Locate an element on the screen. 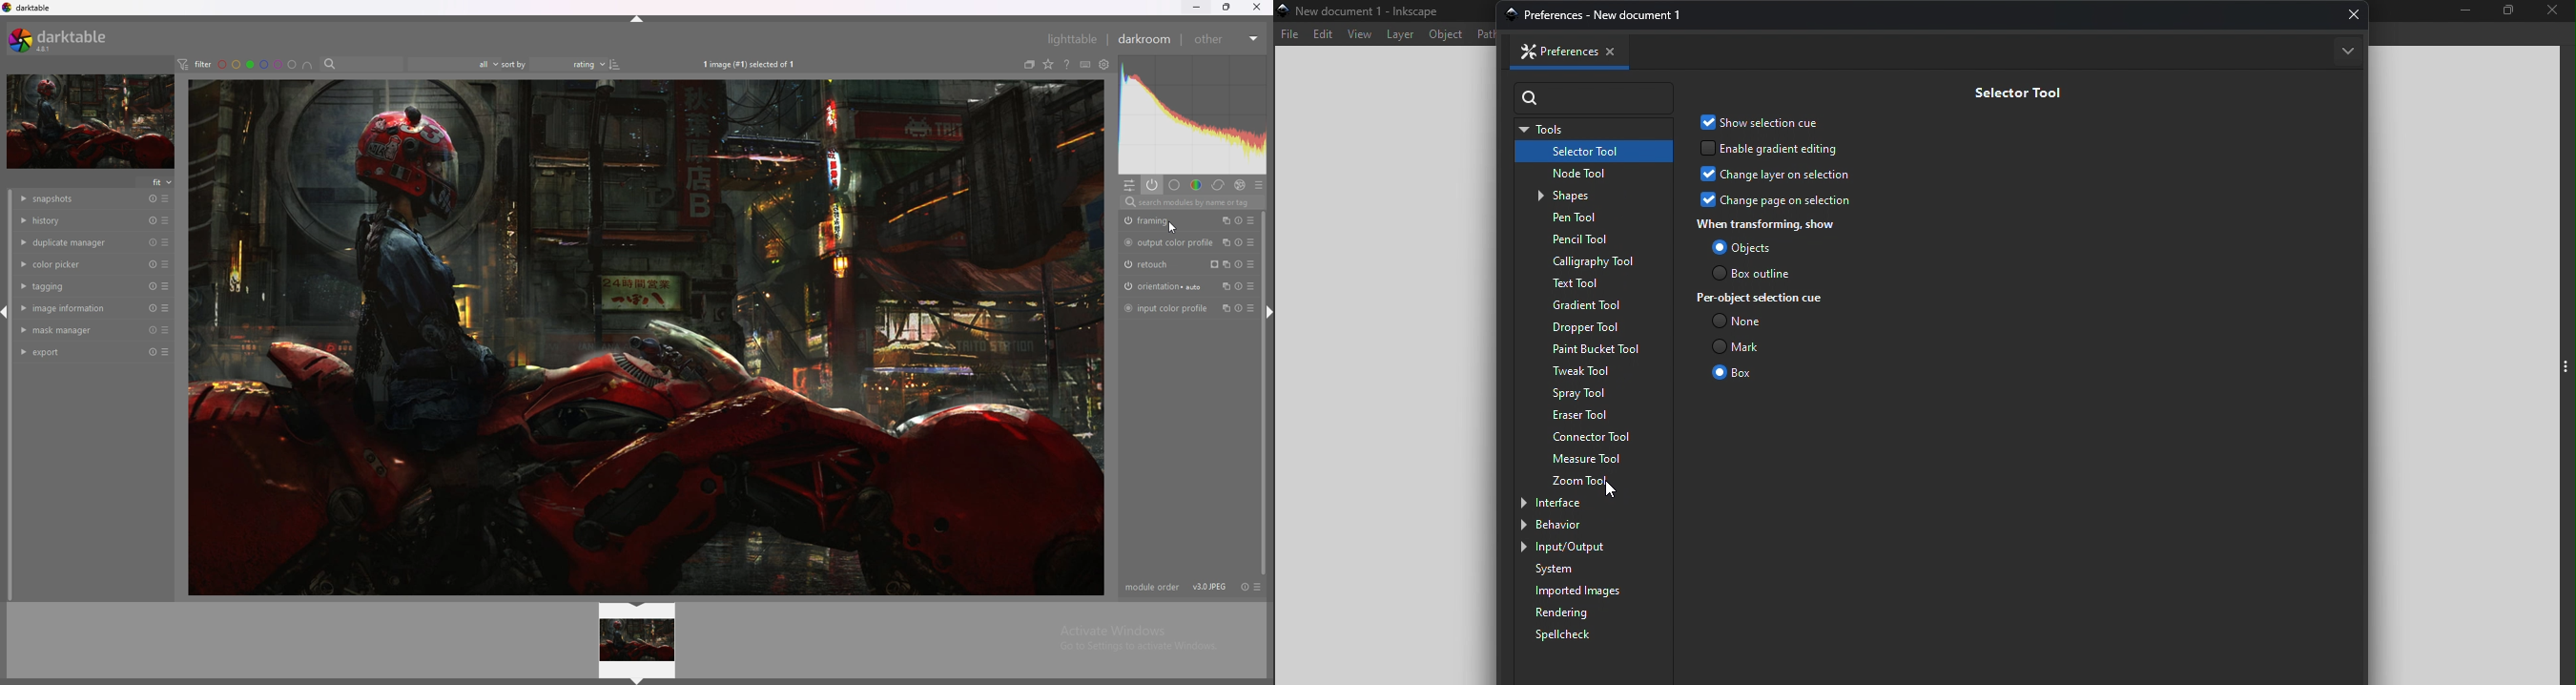 This screenshot has height=700, width=2576. Measure tool is located at coordinates (1591, 458).